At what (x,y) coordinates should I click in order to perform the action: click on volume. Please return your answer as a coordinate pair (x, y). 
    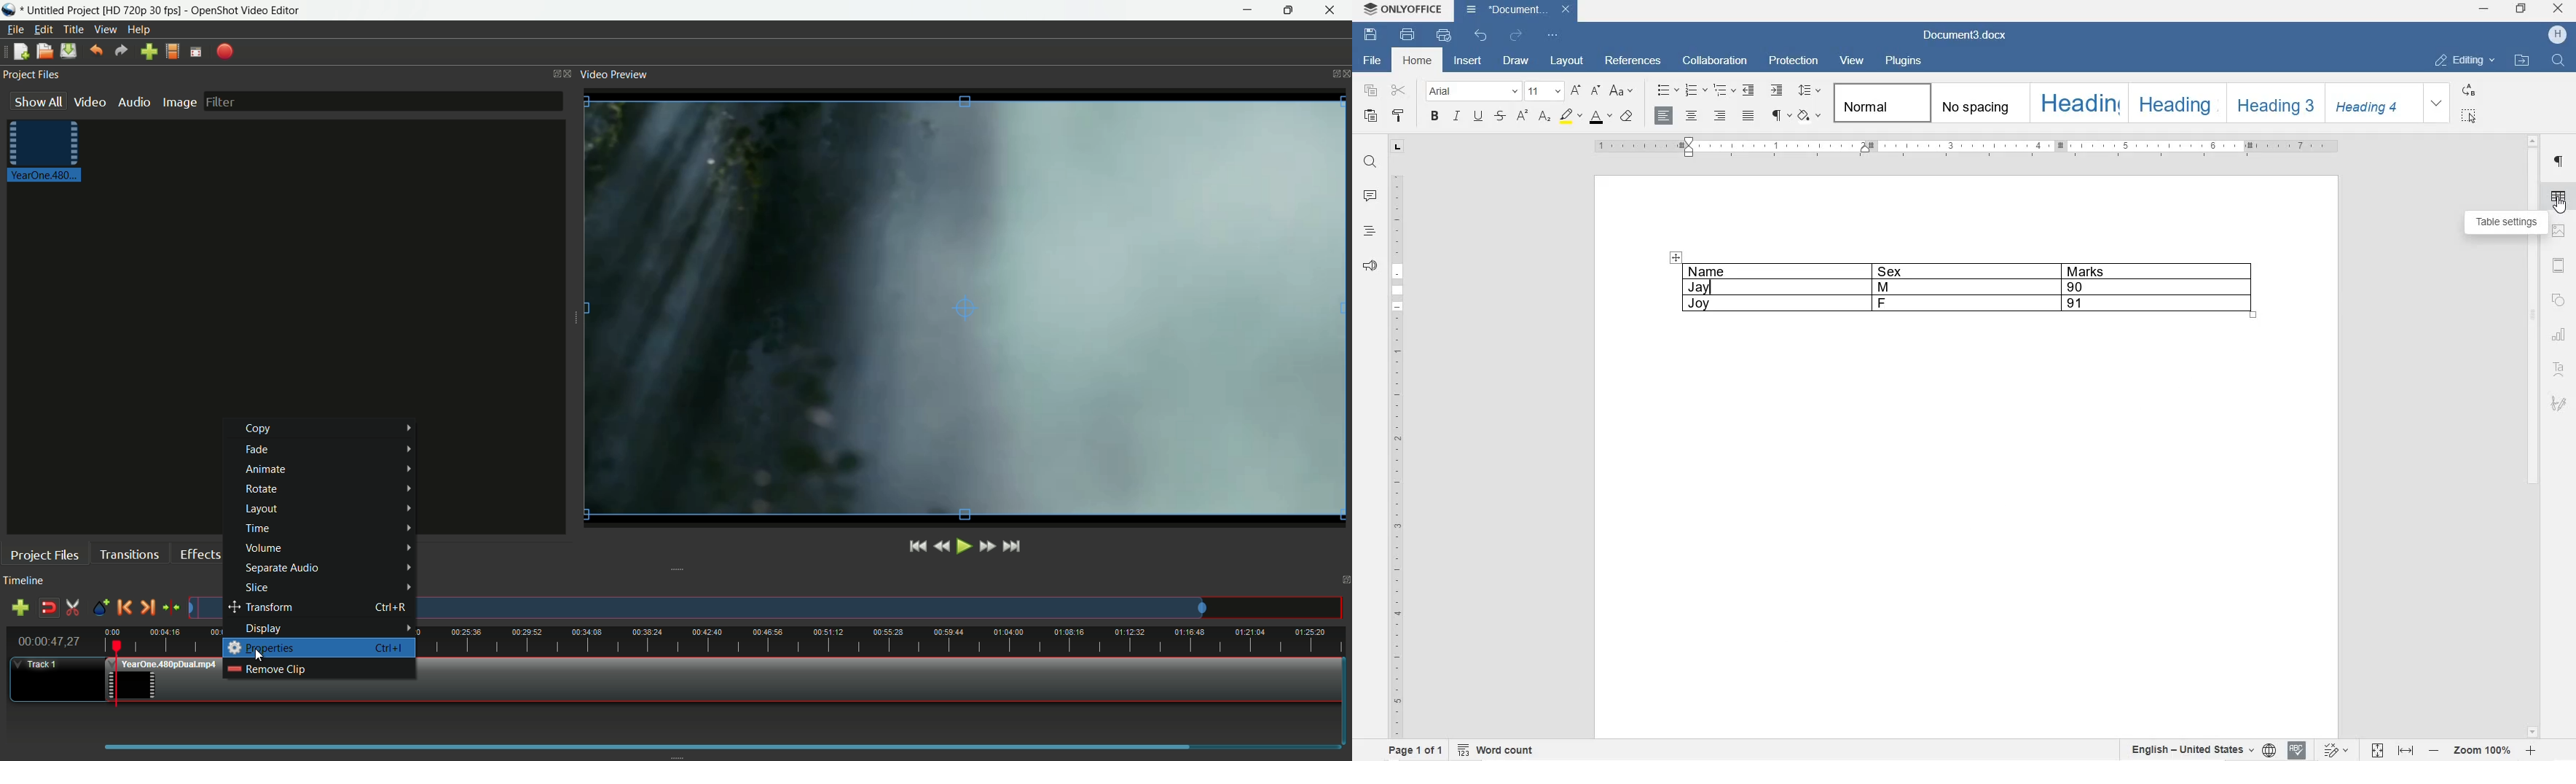
    Looking at the image, I should click on (327, 549).